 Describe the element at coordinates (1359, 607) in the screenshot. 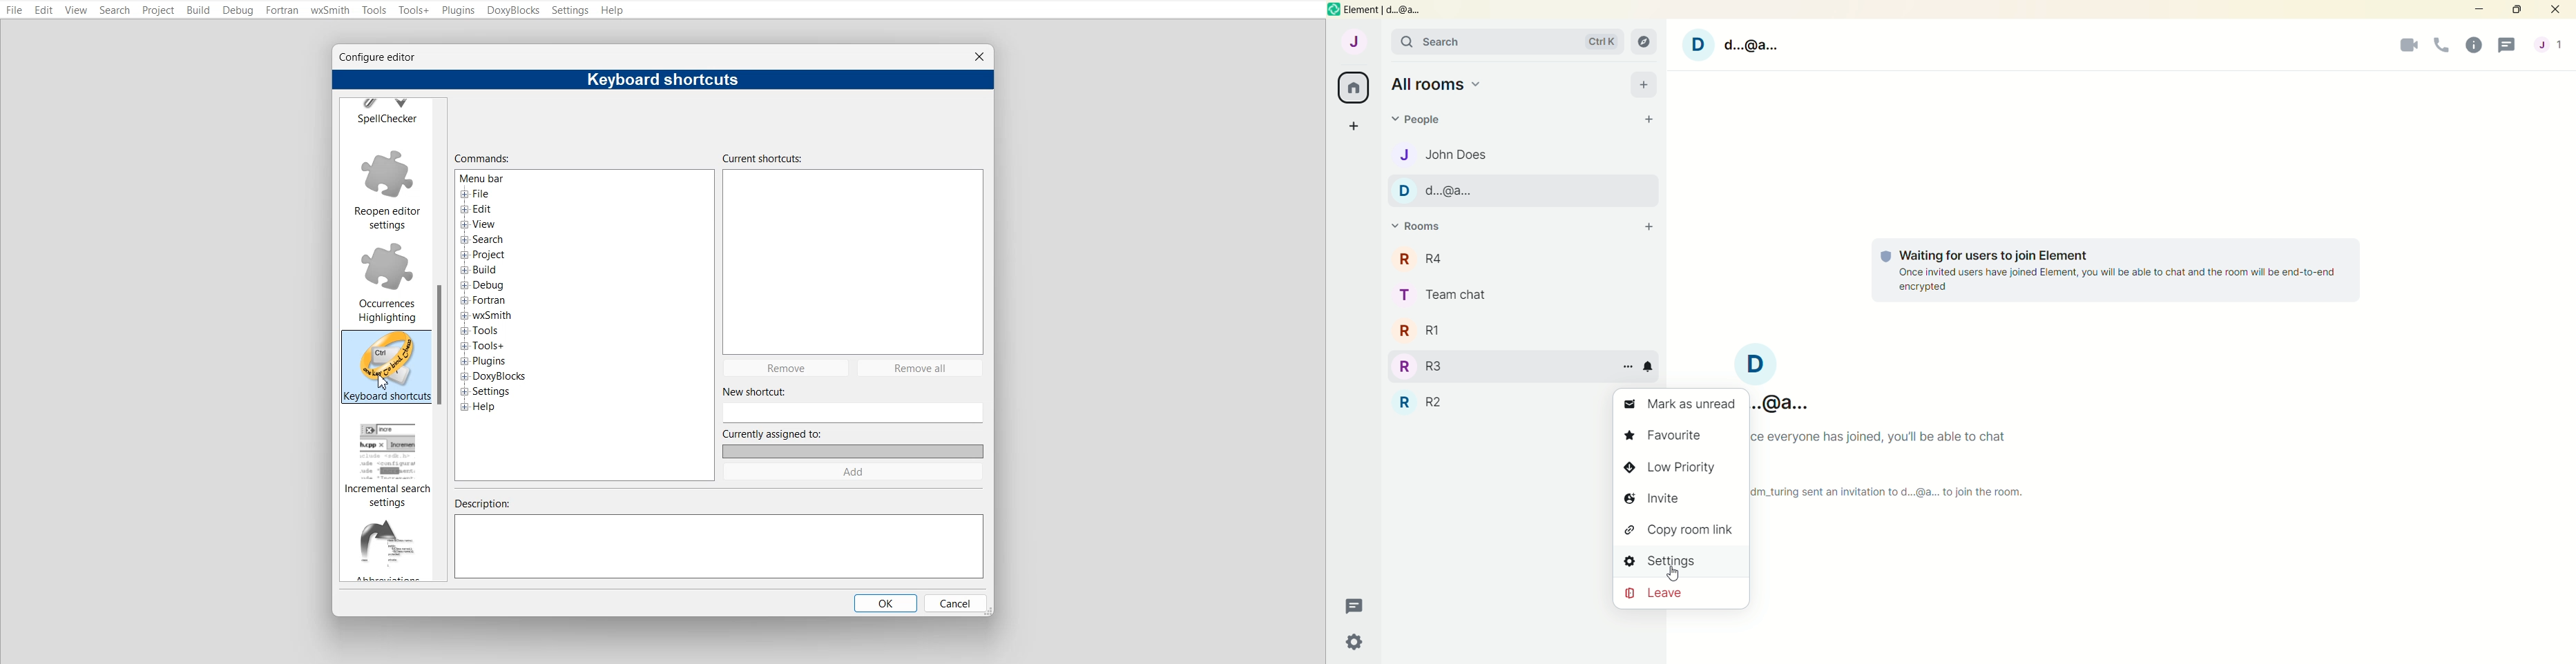

I see `threads` at that location.